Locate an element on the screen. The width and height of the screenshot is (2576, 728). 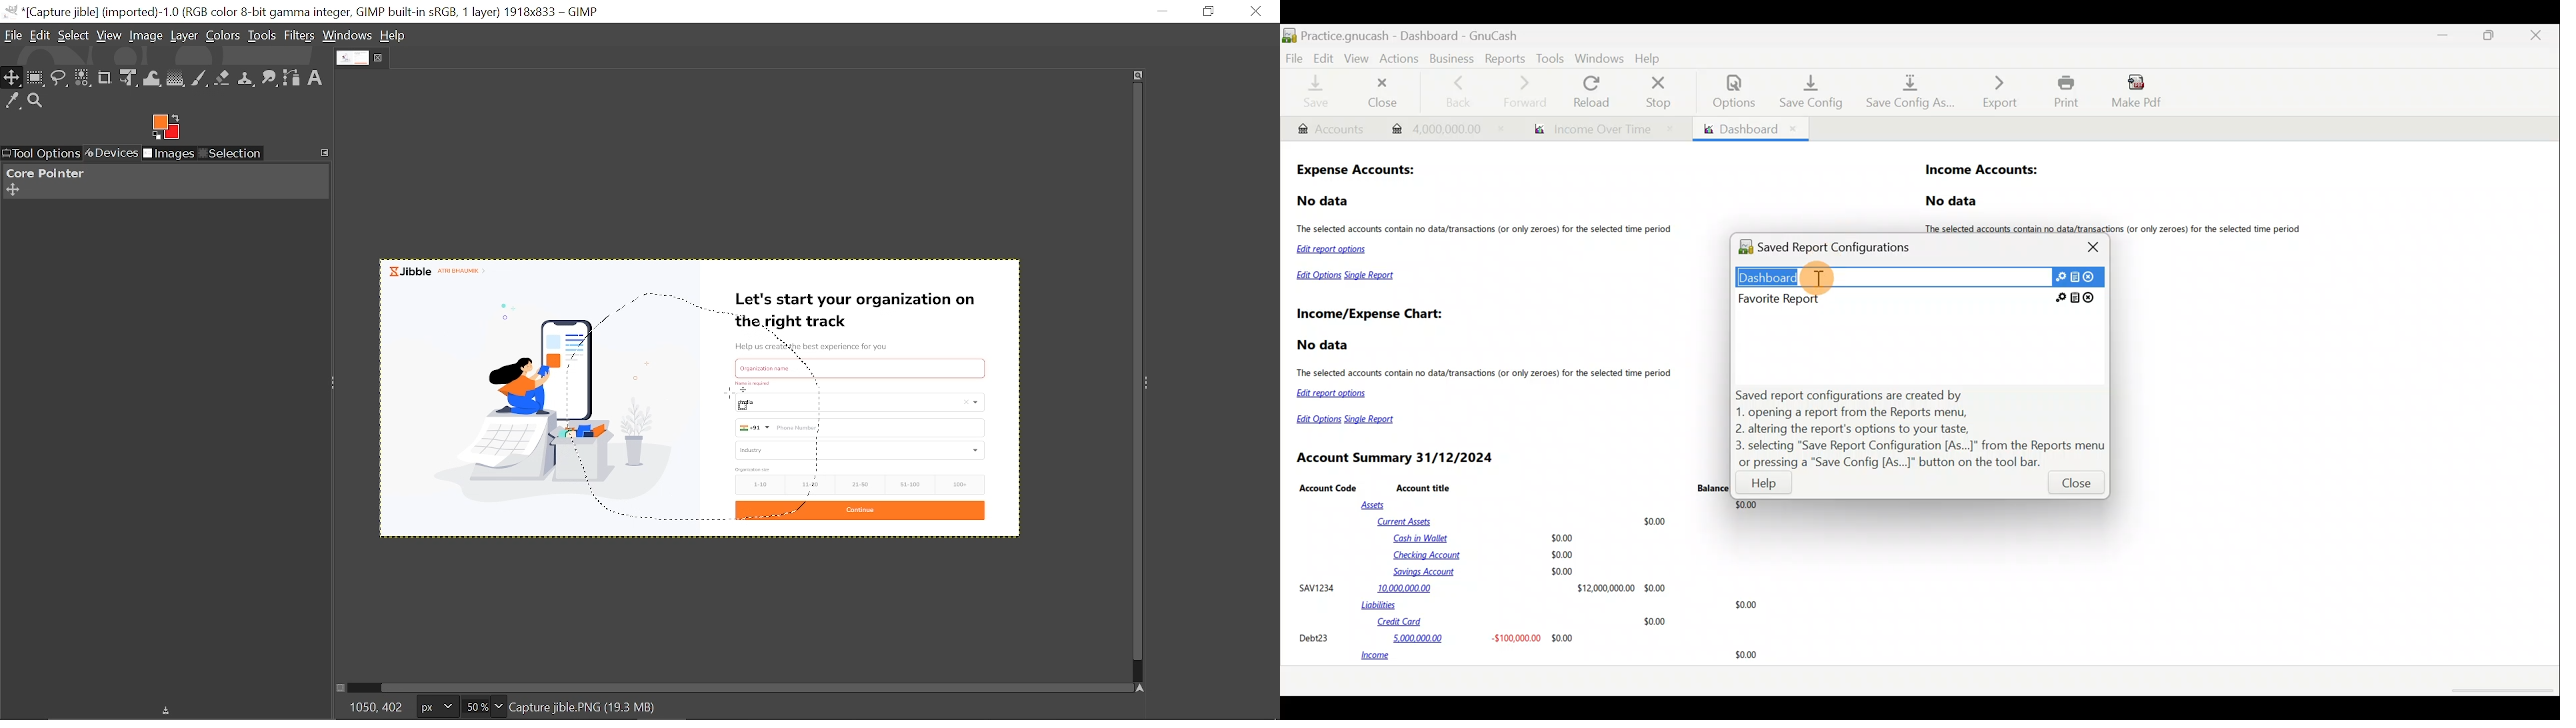
Transaction is located at coordinates (1441, 127).